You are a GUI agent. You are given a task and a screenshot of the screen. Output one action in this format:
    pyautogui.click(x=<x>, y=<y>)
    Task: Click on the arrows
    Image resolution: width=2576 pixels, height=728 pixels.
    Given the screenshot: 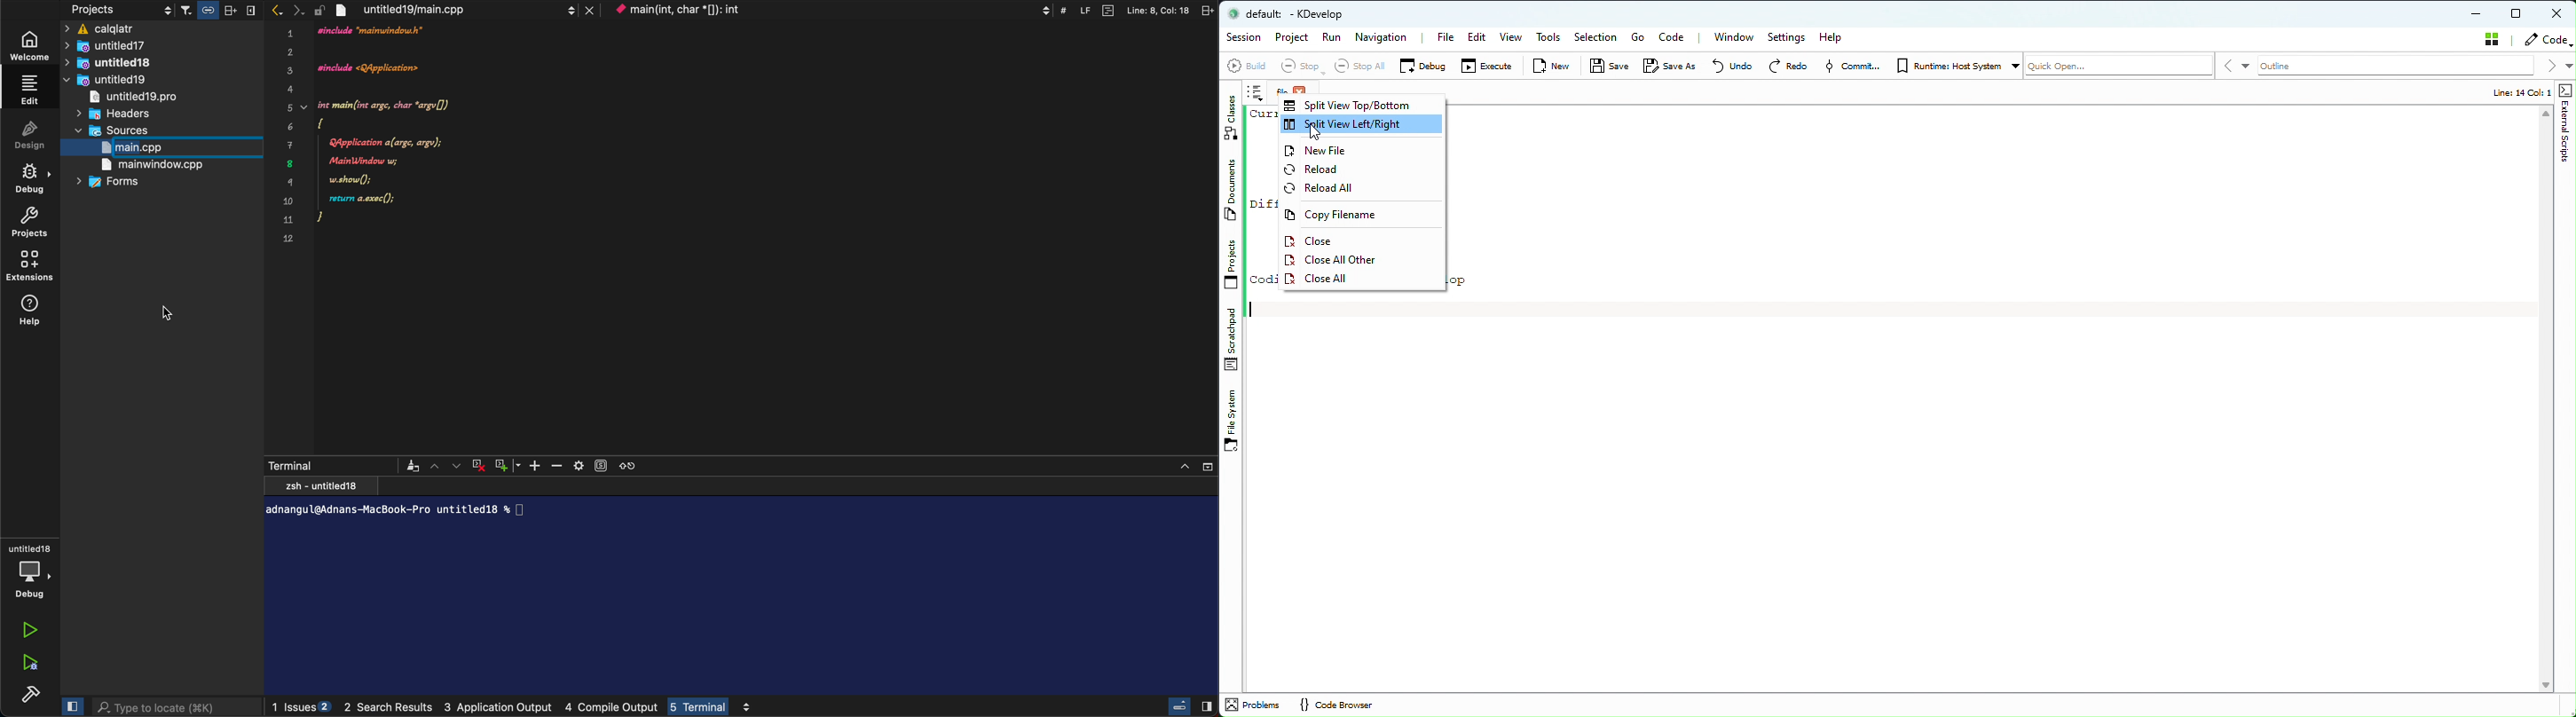 What is the action you would take?
    pyautogui.click(x=286, y=10)
    